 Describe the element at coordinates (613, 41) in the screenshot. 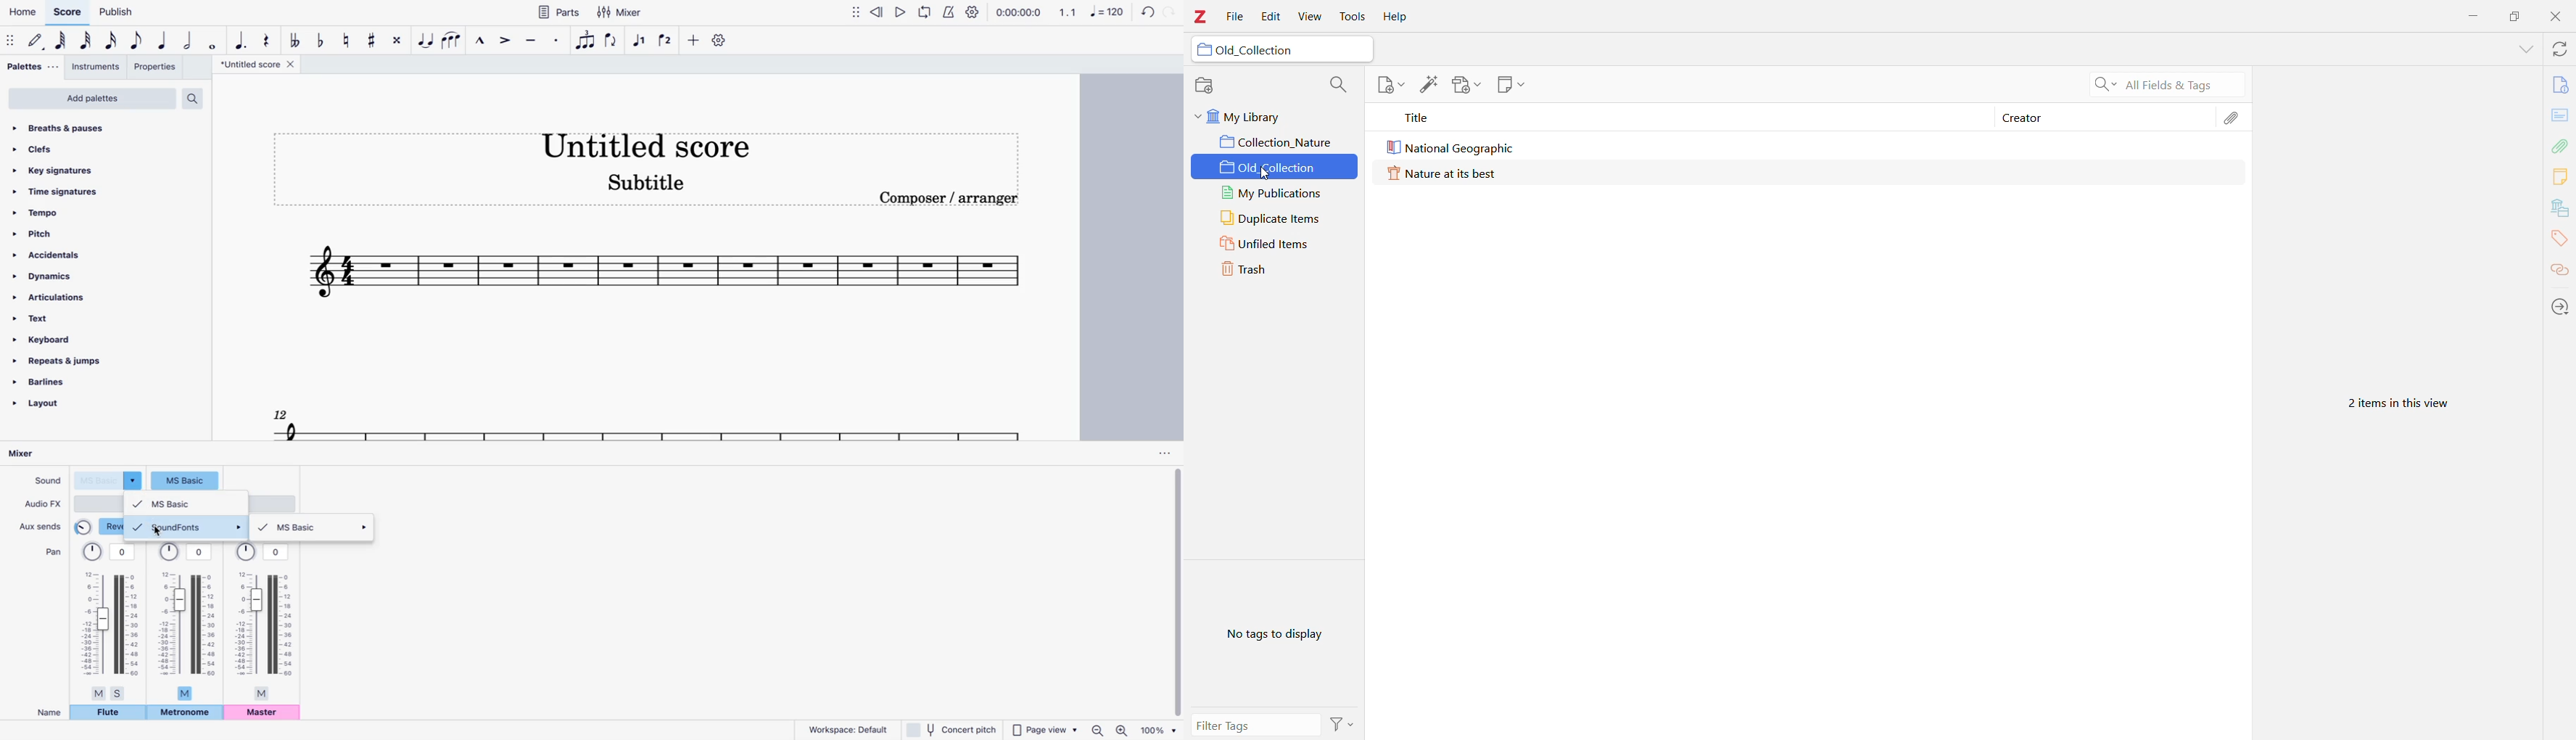

I see `flip direction` at that location.